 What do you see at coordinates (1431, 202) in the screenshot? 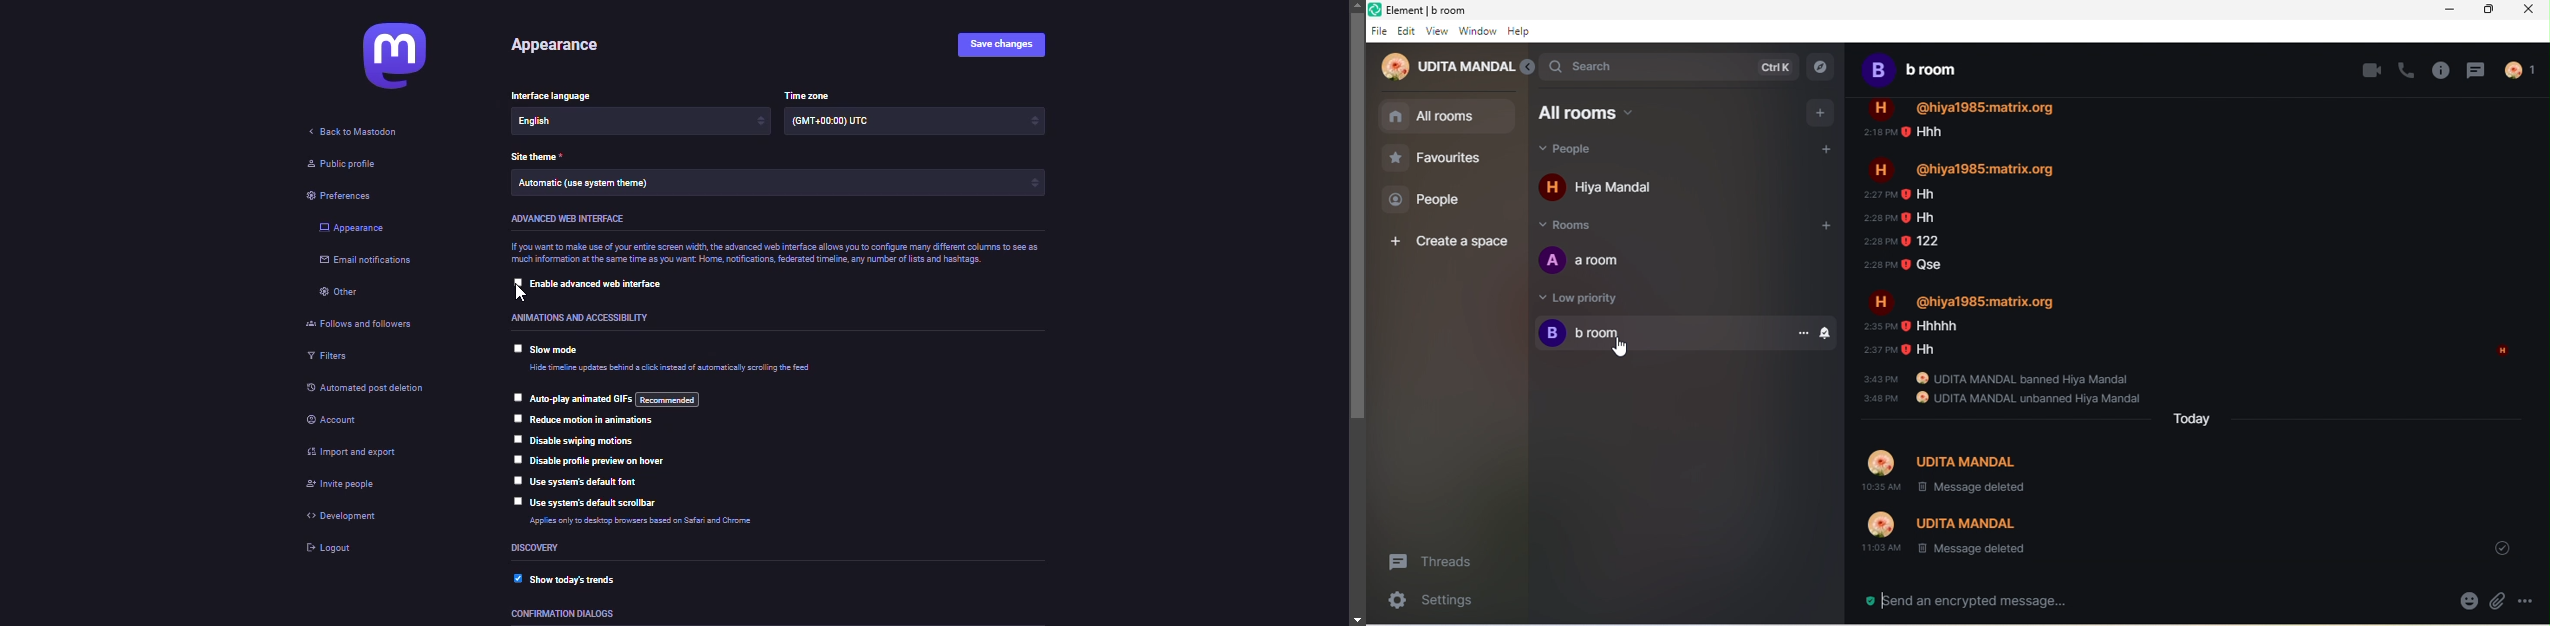
I see `people` at bounding box center [1431, 202].